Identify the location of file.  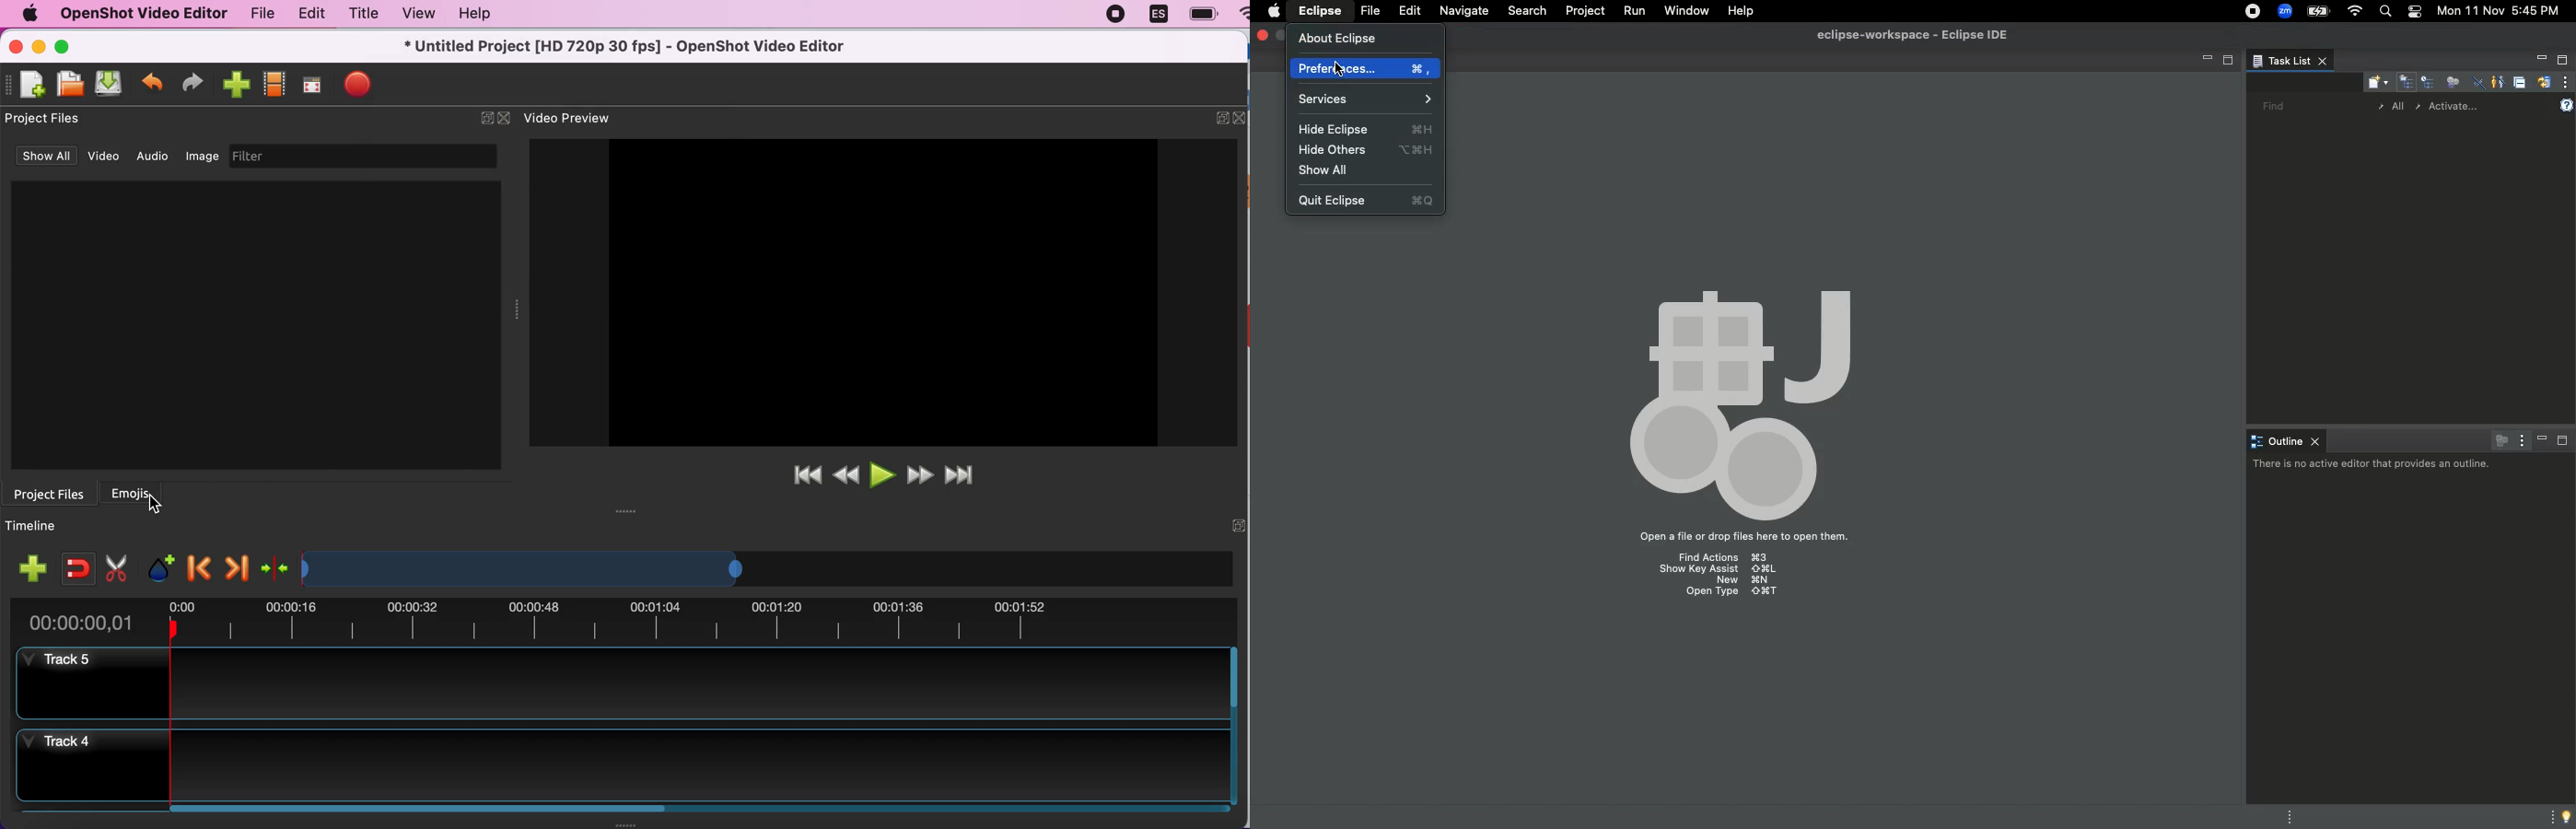
(257, 14).